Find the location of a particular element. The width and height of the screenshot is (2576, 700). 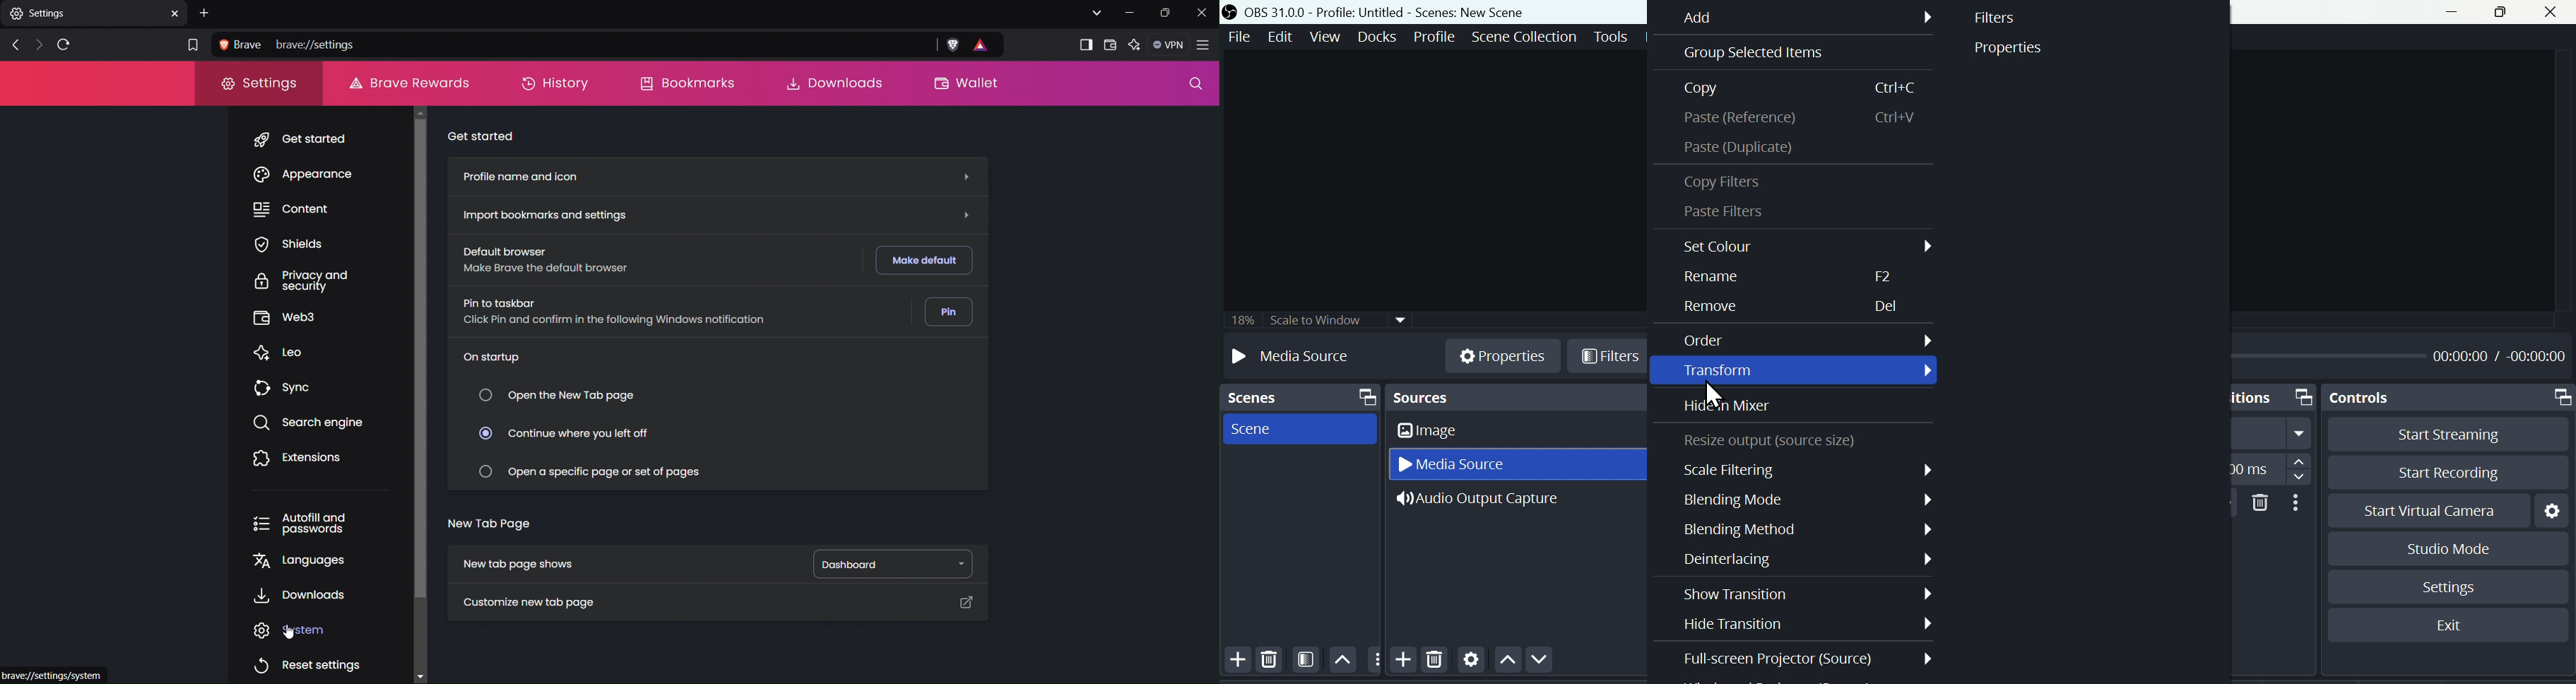

Pin is located at coordinates (944, 311).